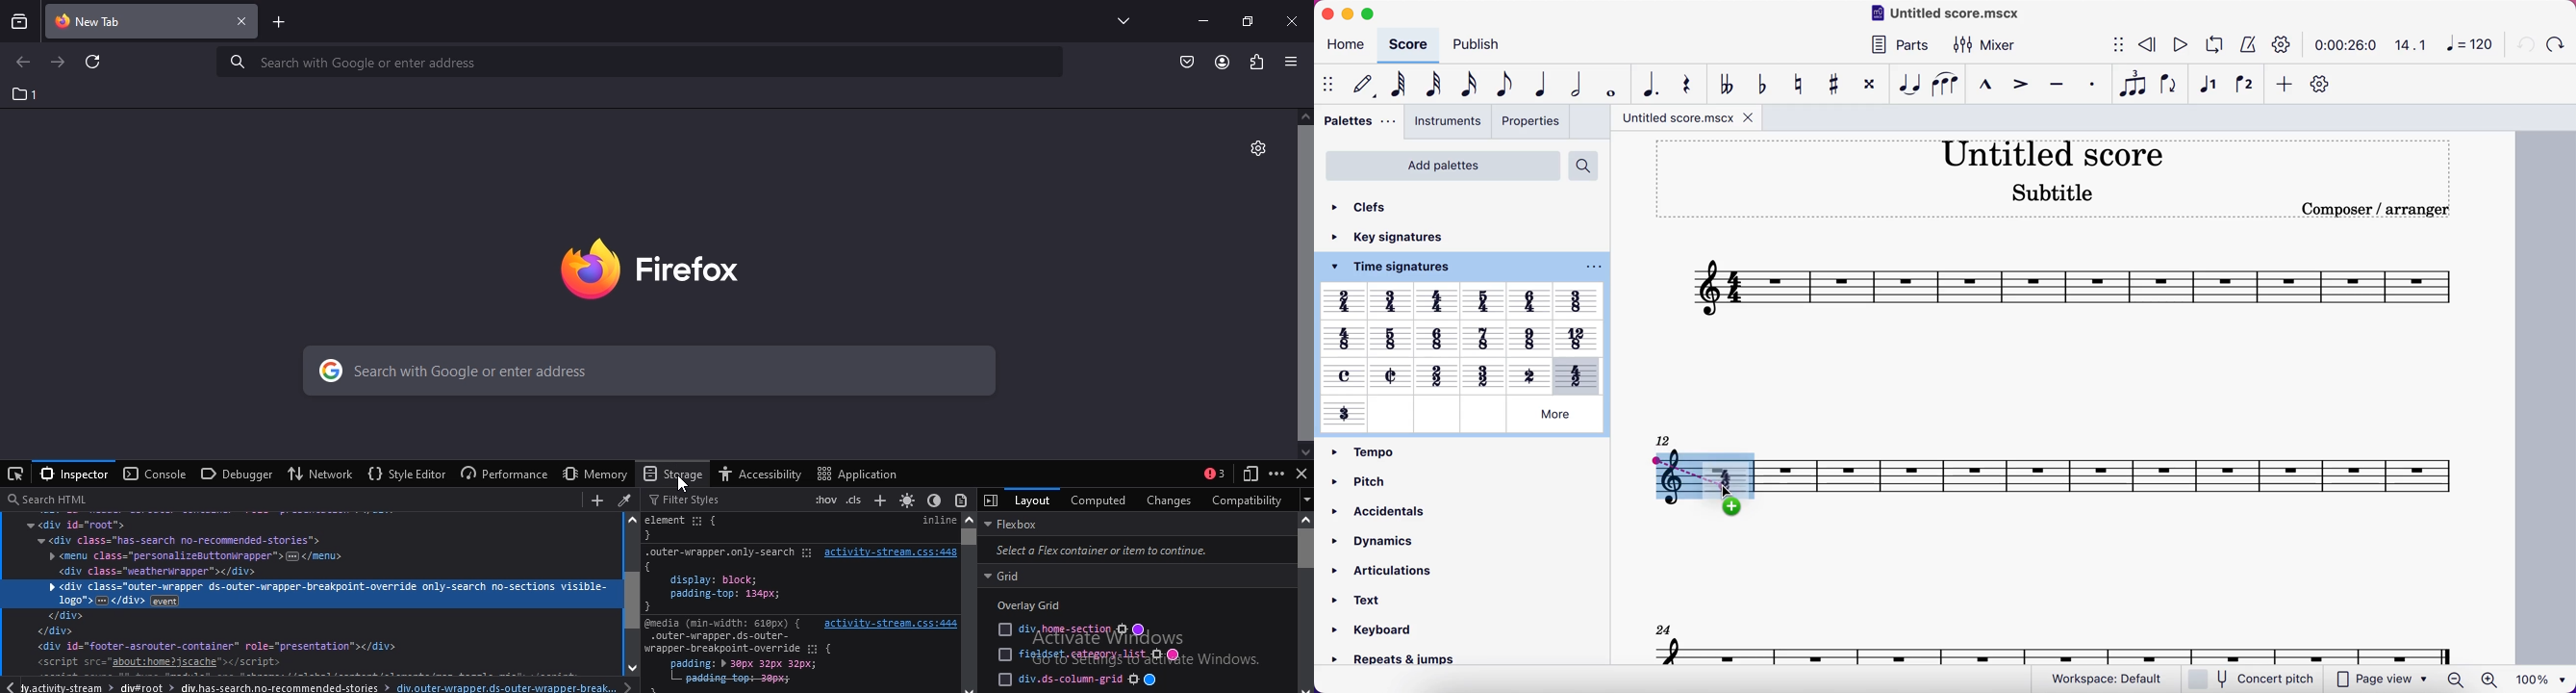 This screenshot has height=700, width=2576. What do you see at coordinates (1406, 239) in the screenshot?
I see `key signatures` at bounding box center [1406, 239].